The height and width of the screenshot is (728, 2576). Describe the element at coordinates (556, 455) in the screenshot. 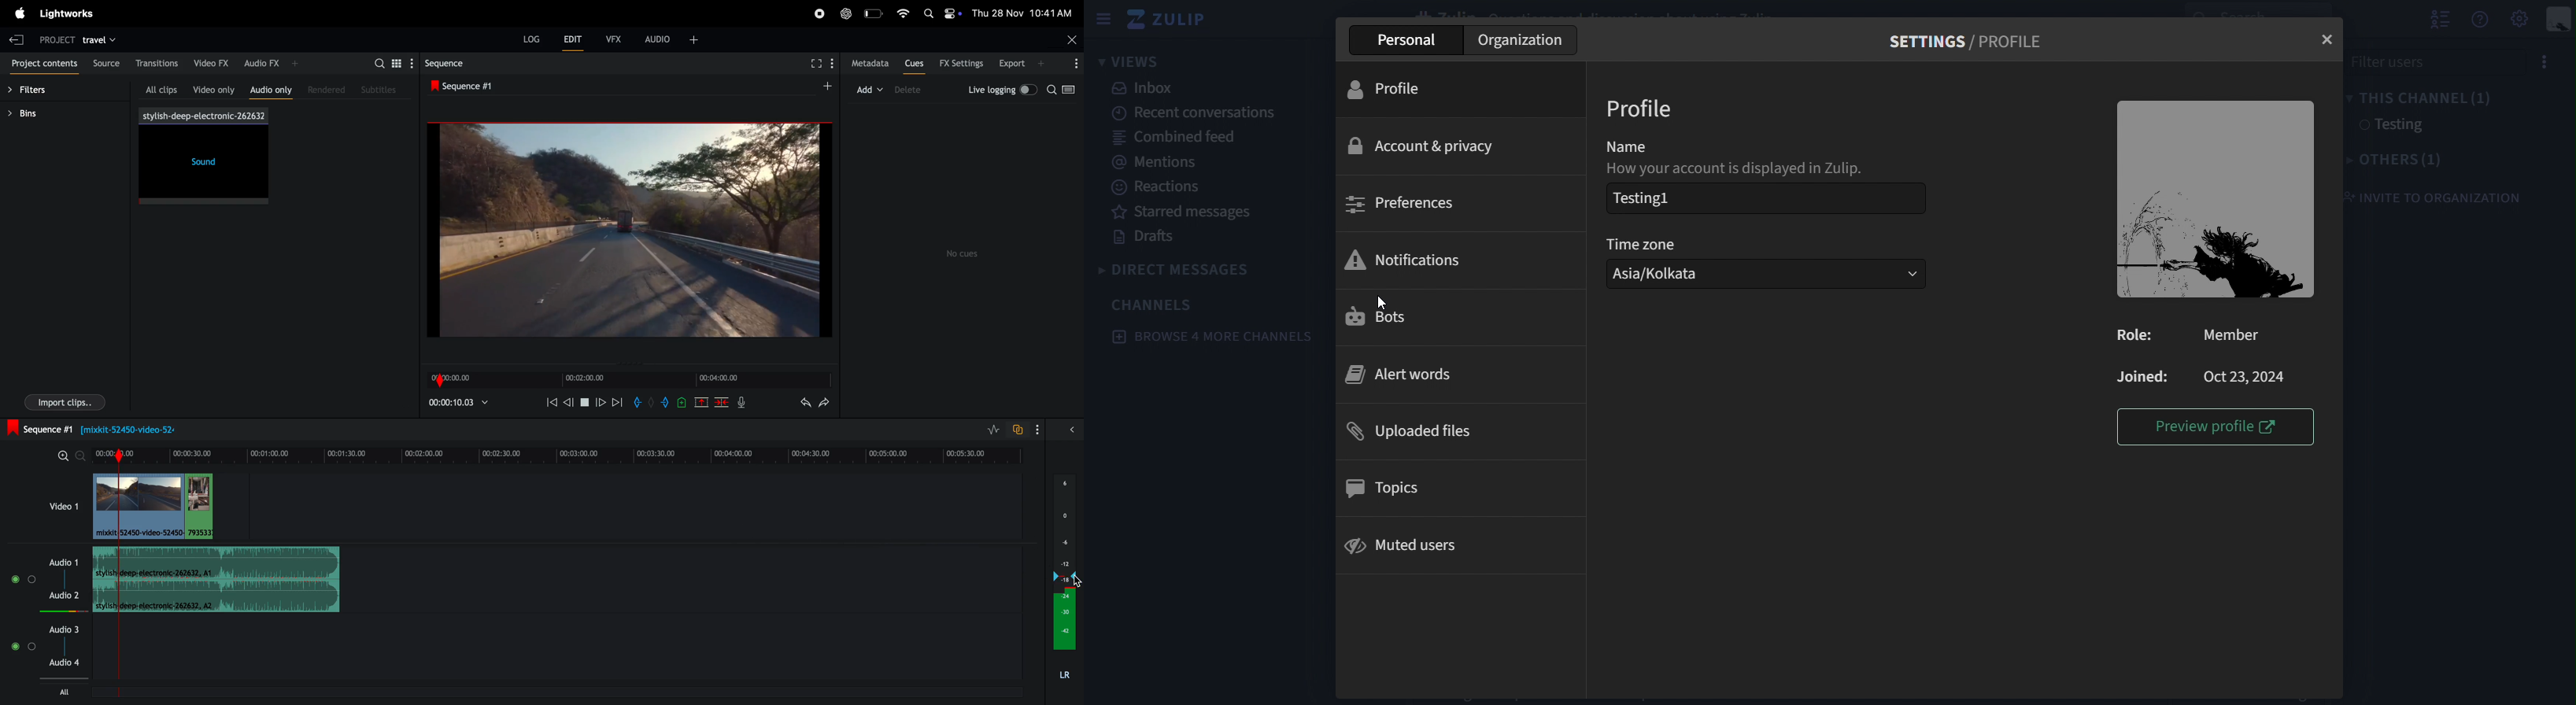

I see `time frame` at that location.